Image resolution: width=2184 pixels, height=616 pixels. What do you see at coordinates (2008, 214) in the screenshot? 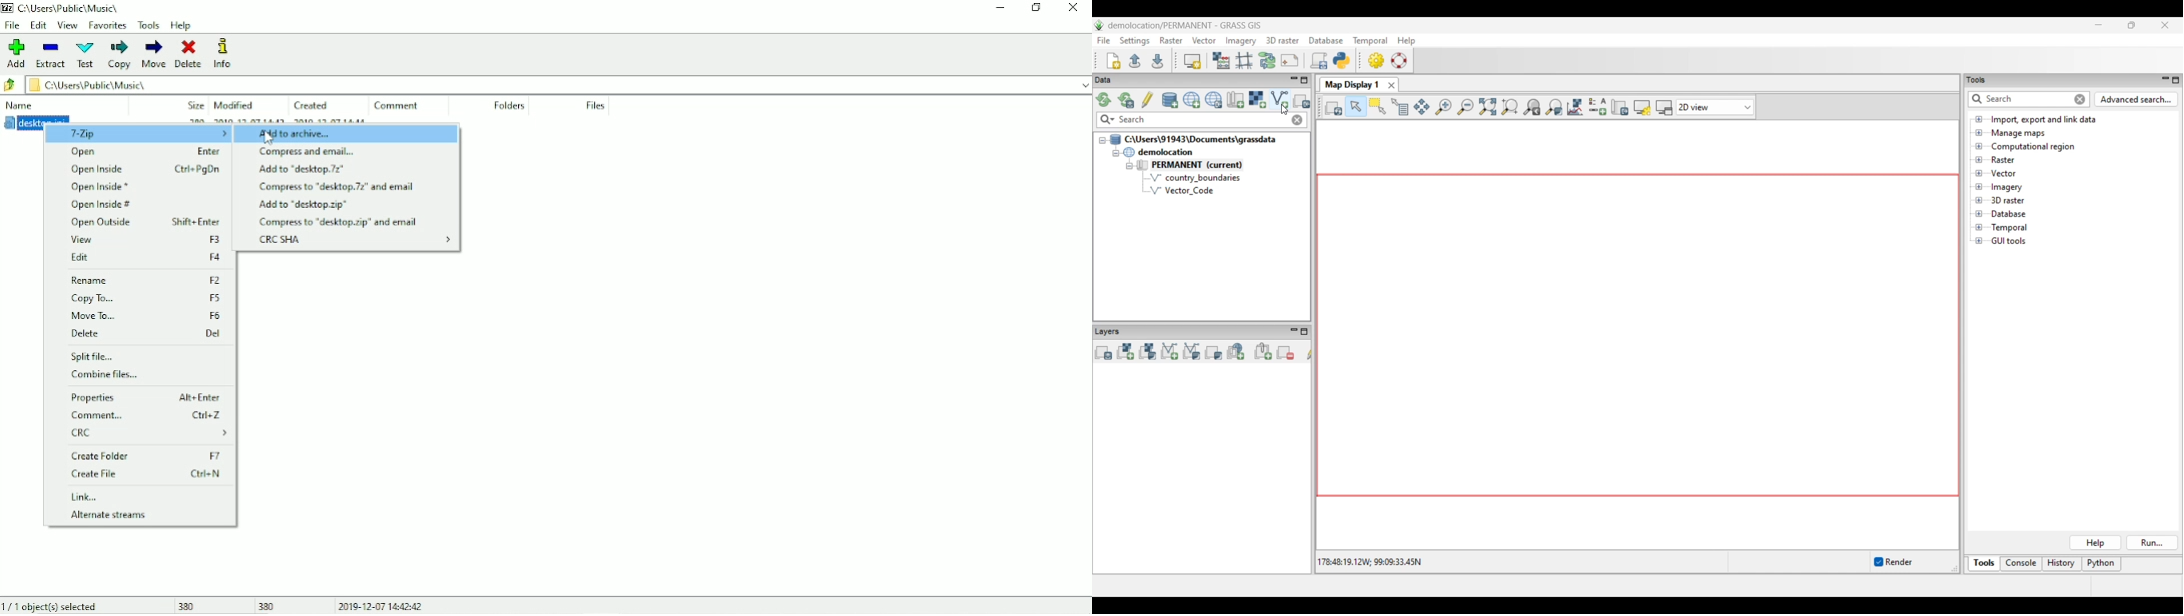
I see `Double click to see files under Database` at bounding box center [2008, 214].